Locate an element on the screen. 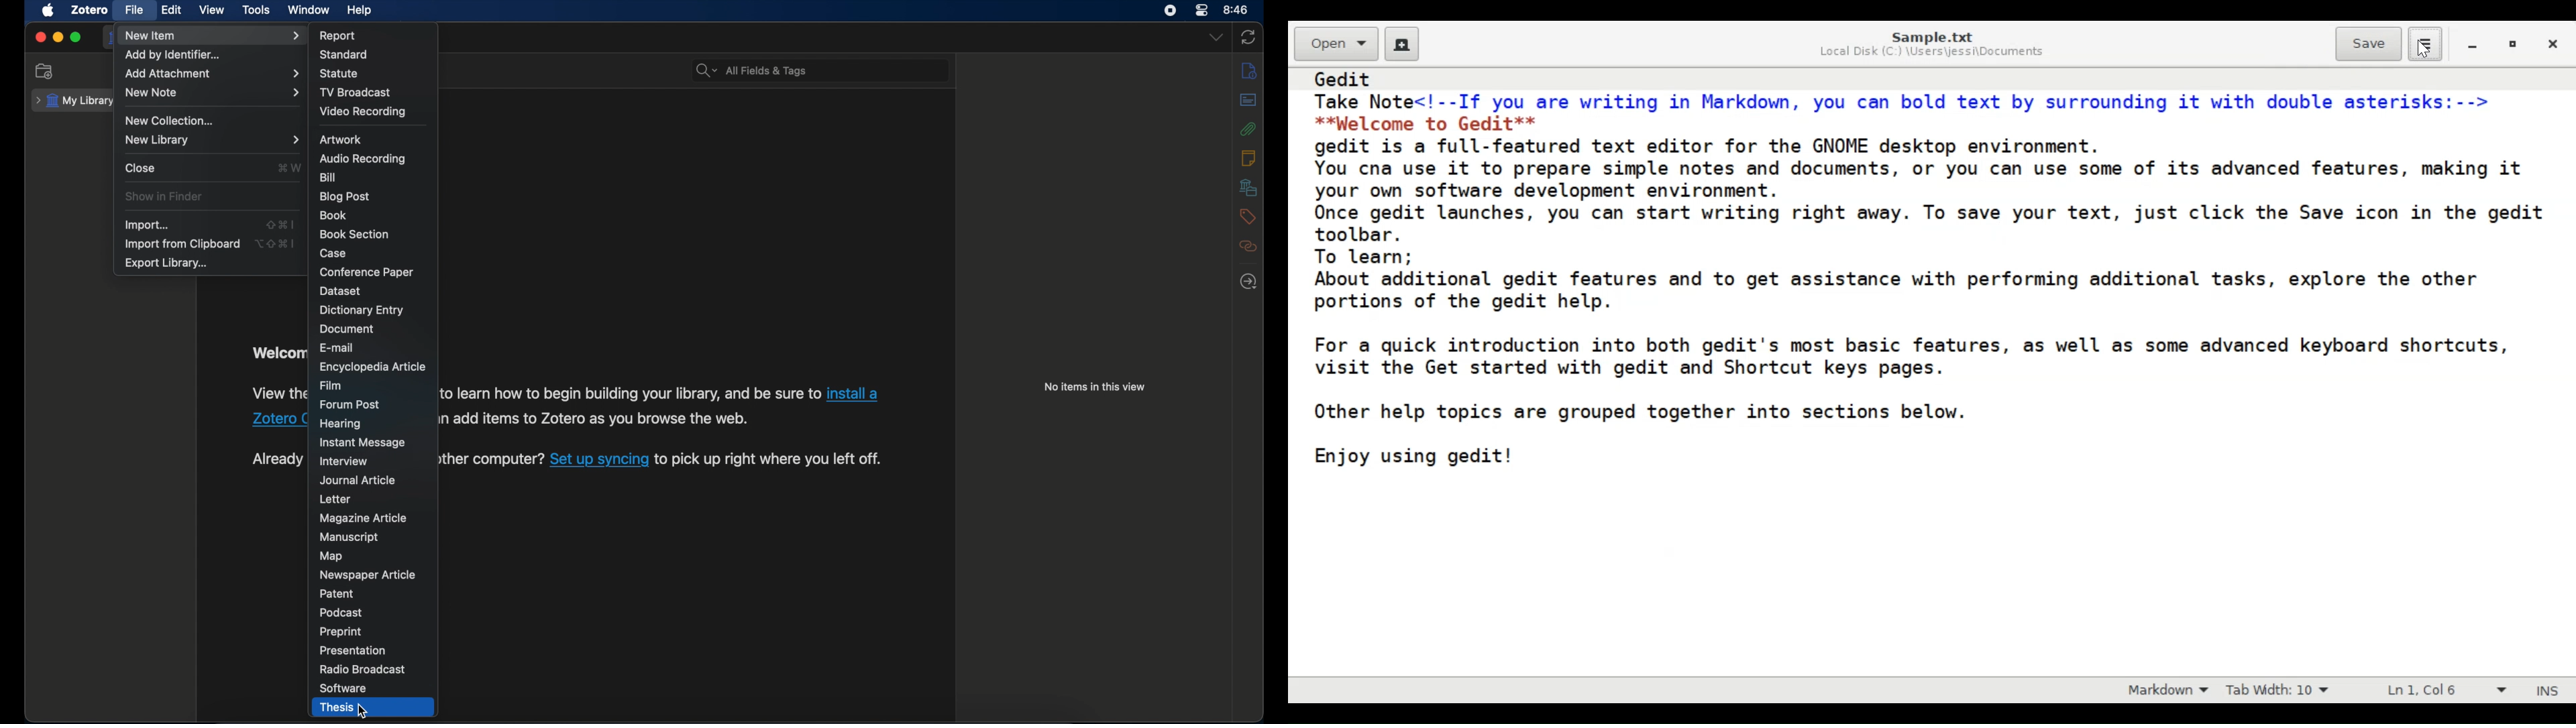 This screenshot has height=728, width=2576. presentation is located at coordinates (354, 650).